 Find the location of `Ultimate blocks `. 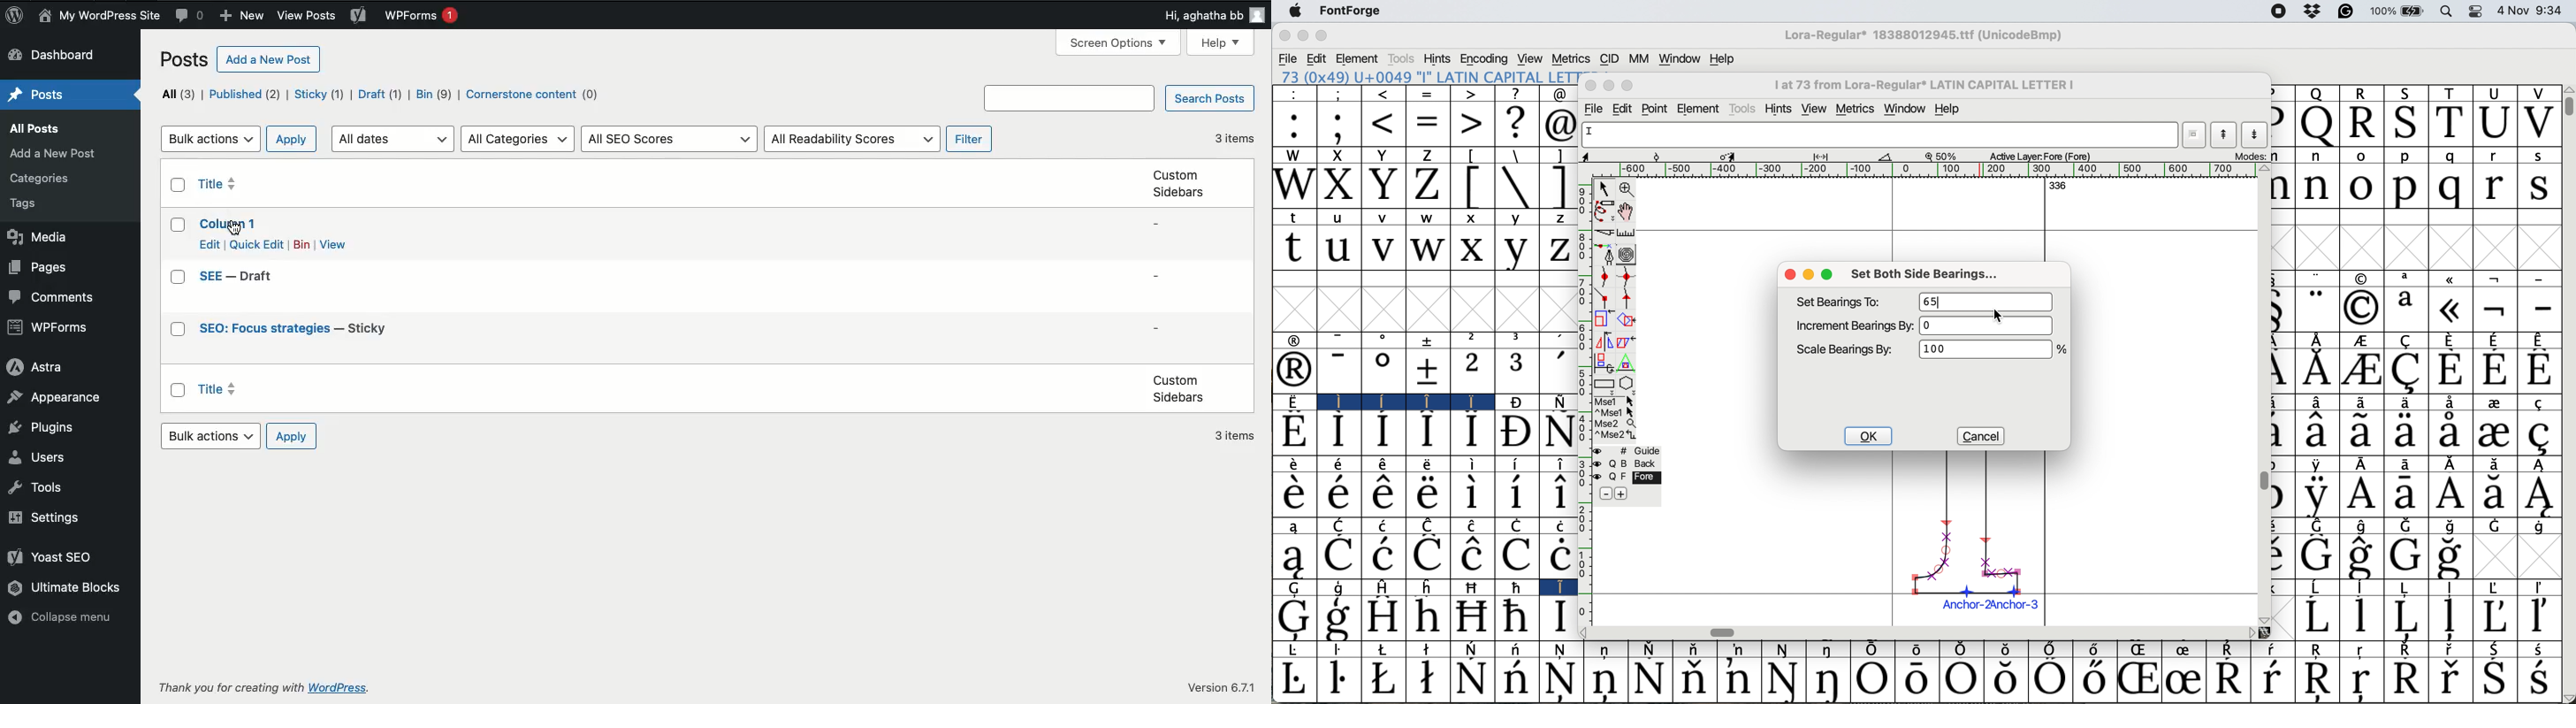

Ultimate blocks  is located at coordinates (66, 588).